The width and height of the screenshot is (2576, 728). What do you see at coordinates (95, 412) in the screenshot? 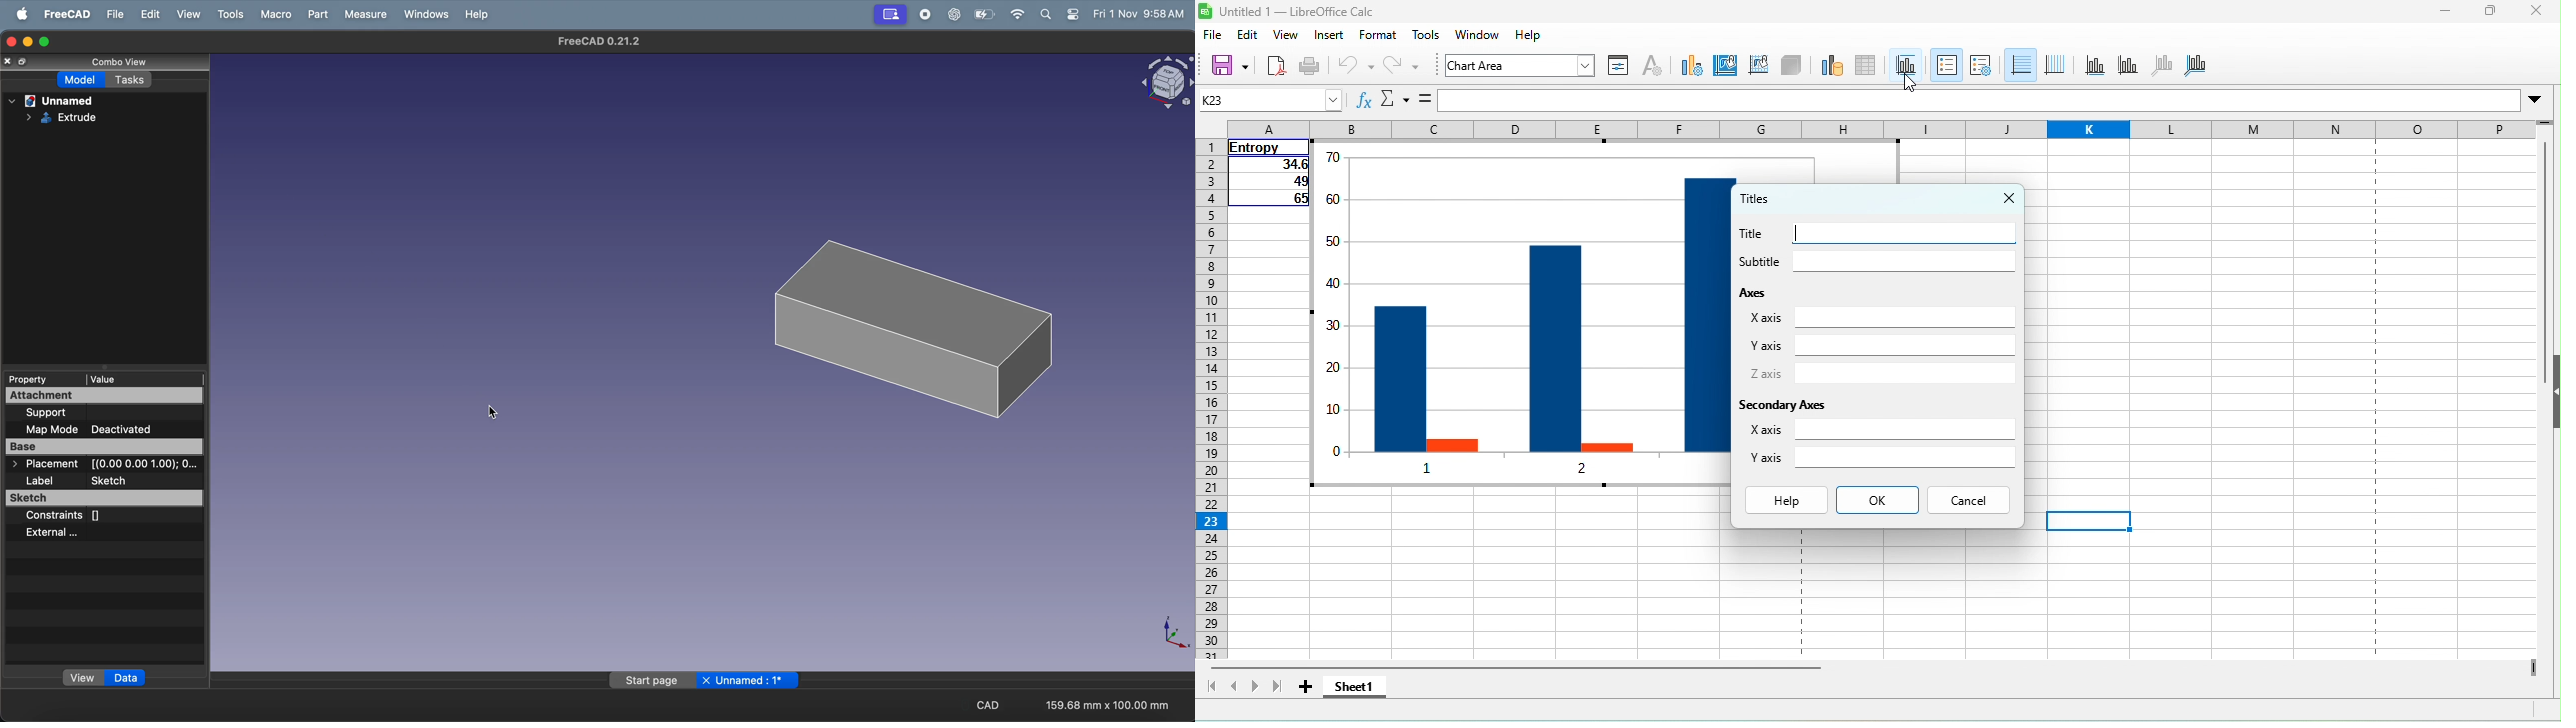
I see `support` at bounding box center [95, 412].